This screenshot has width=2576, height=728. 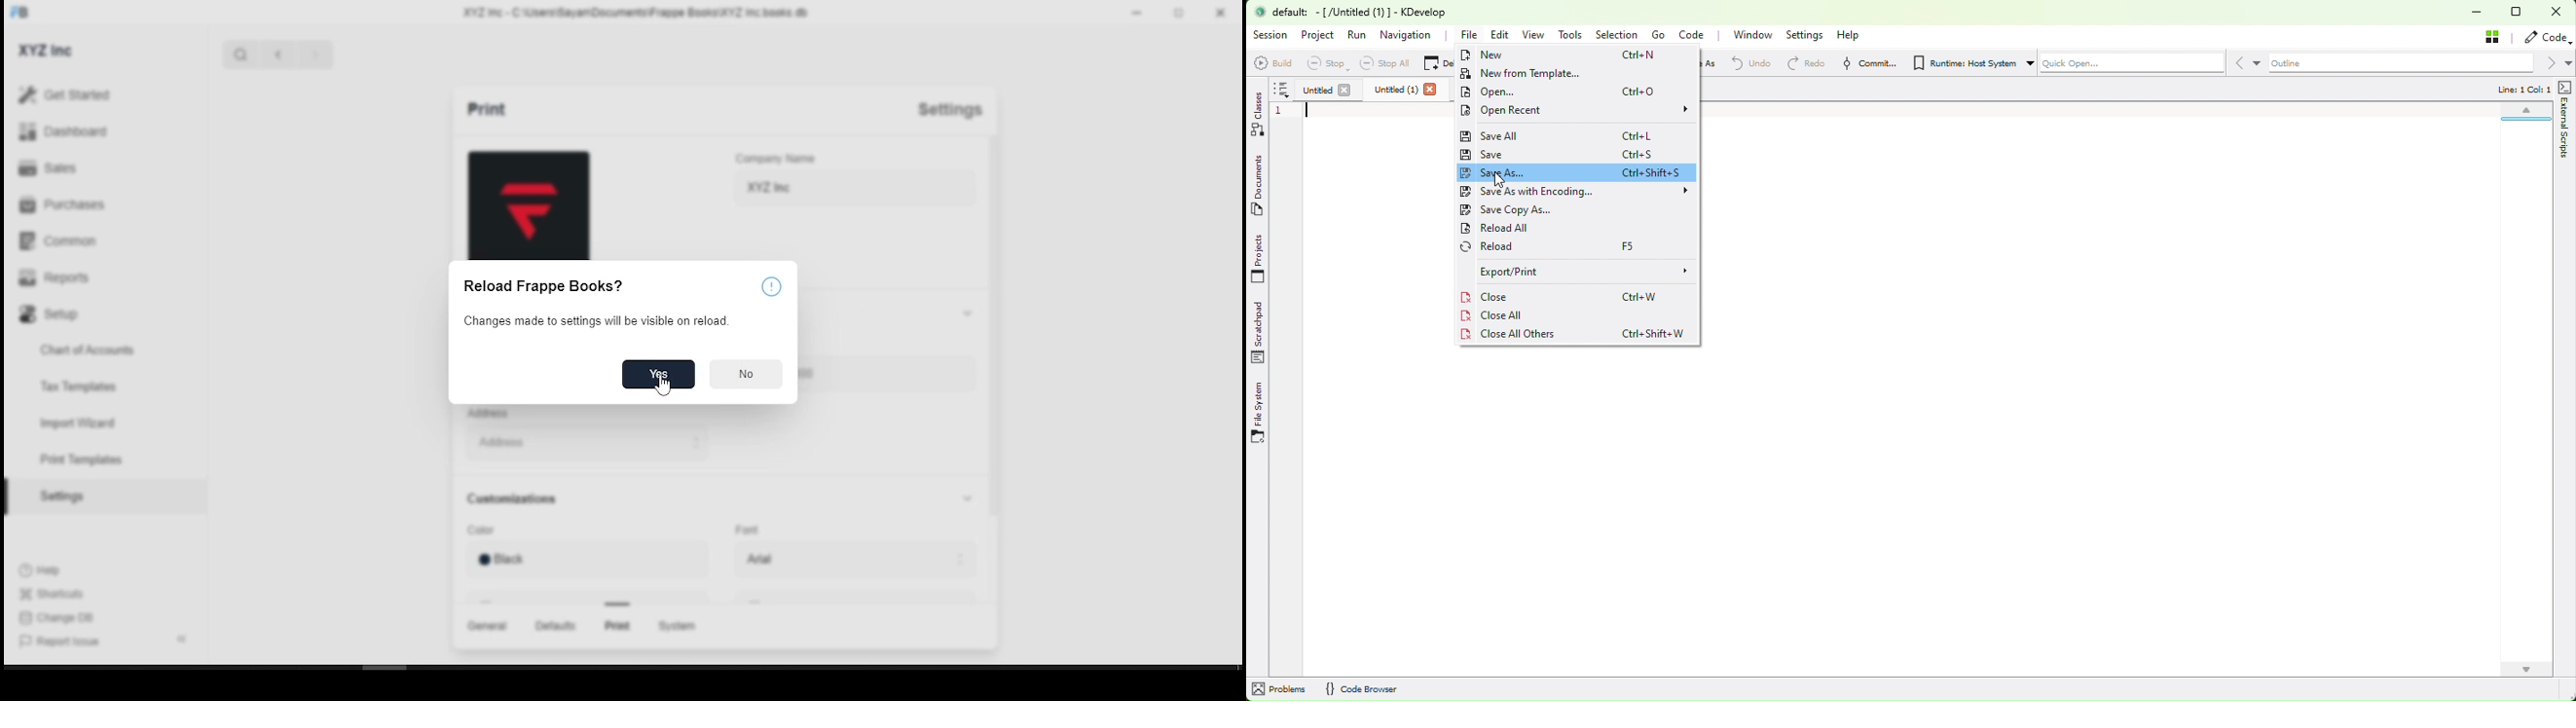 What do you see at coordinates (1512, 228) in the screenshot?
I see `Reload all` at bounding box center [1512, 228].